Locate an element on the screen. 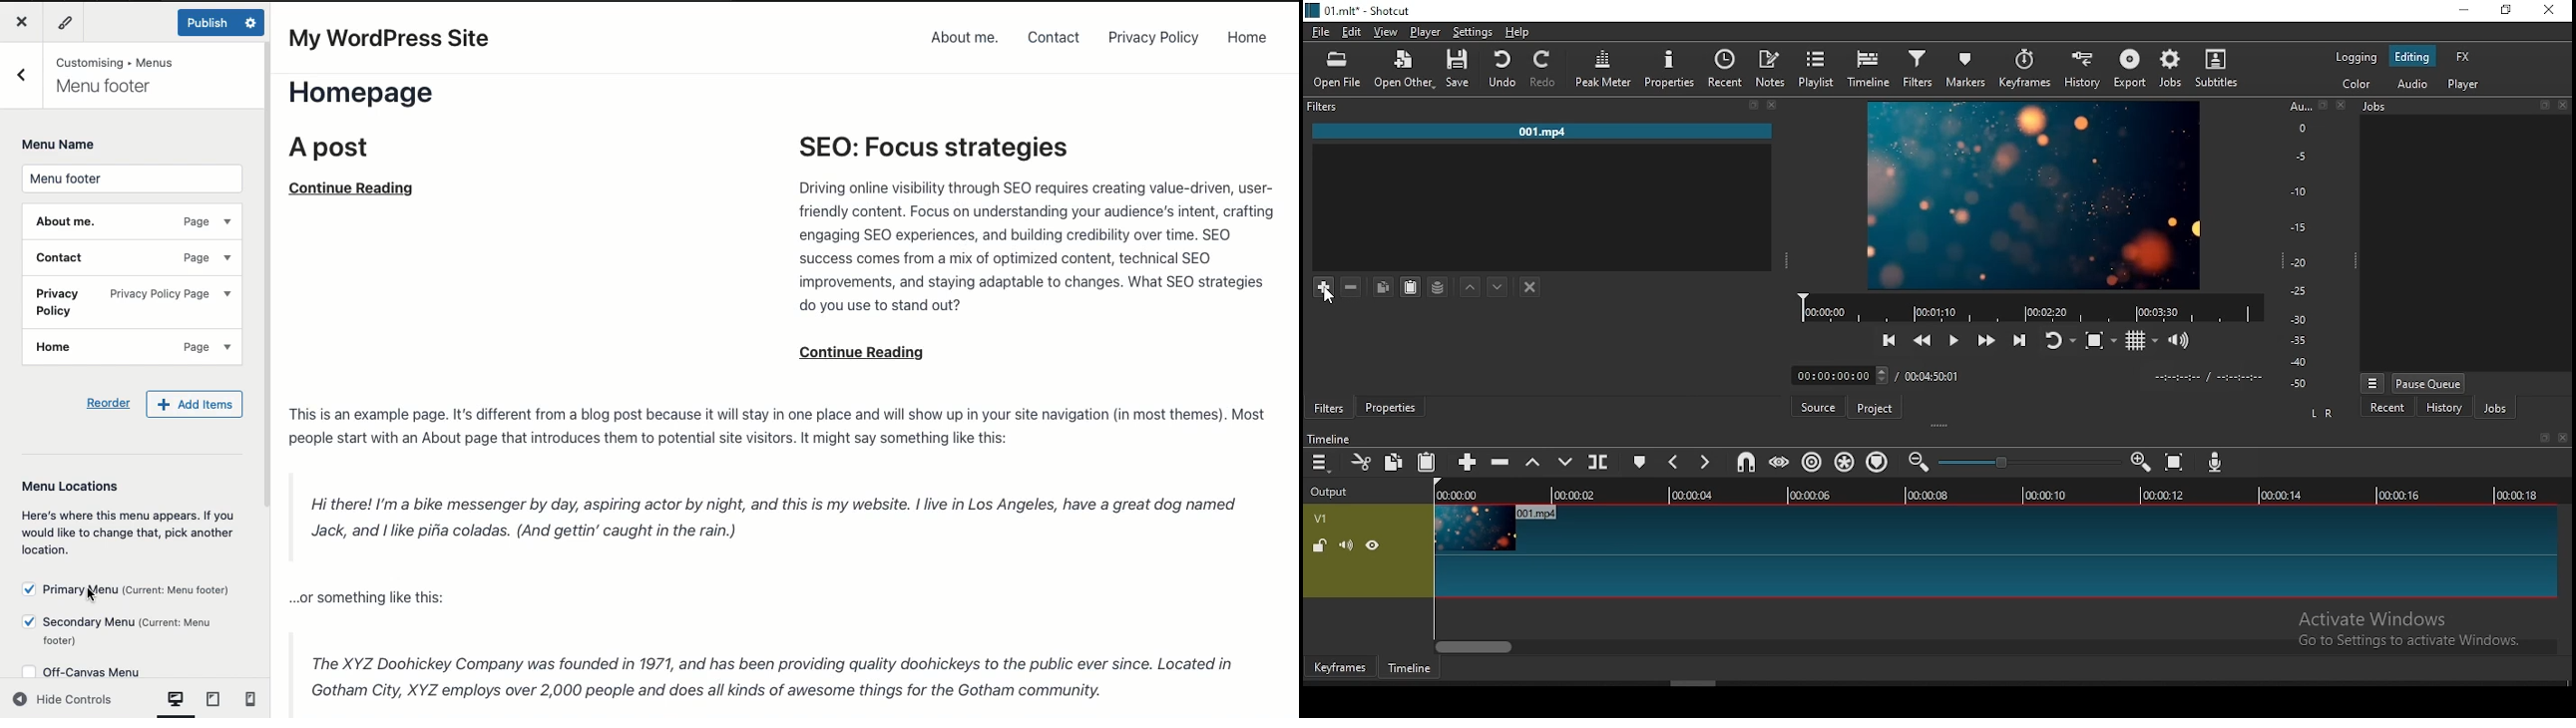  peak meter is located at coordinates (1605, 68).